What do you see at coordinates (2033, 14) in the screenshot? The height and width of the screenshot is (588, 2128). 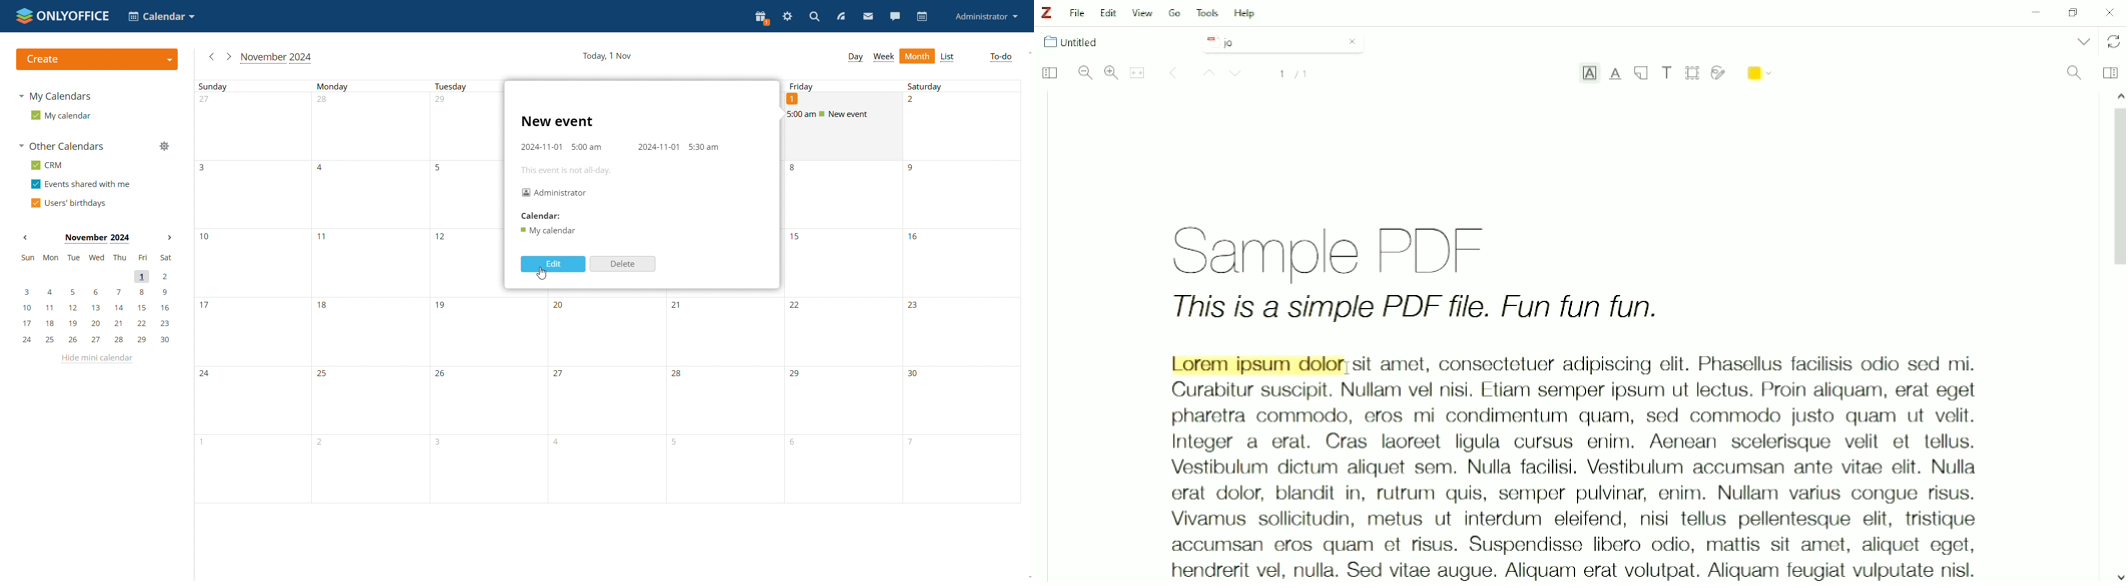 I see `Minimize` at bounding box center [2033, 14].